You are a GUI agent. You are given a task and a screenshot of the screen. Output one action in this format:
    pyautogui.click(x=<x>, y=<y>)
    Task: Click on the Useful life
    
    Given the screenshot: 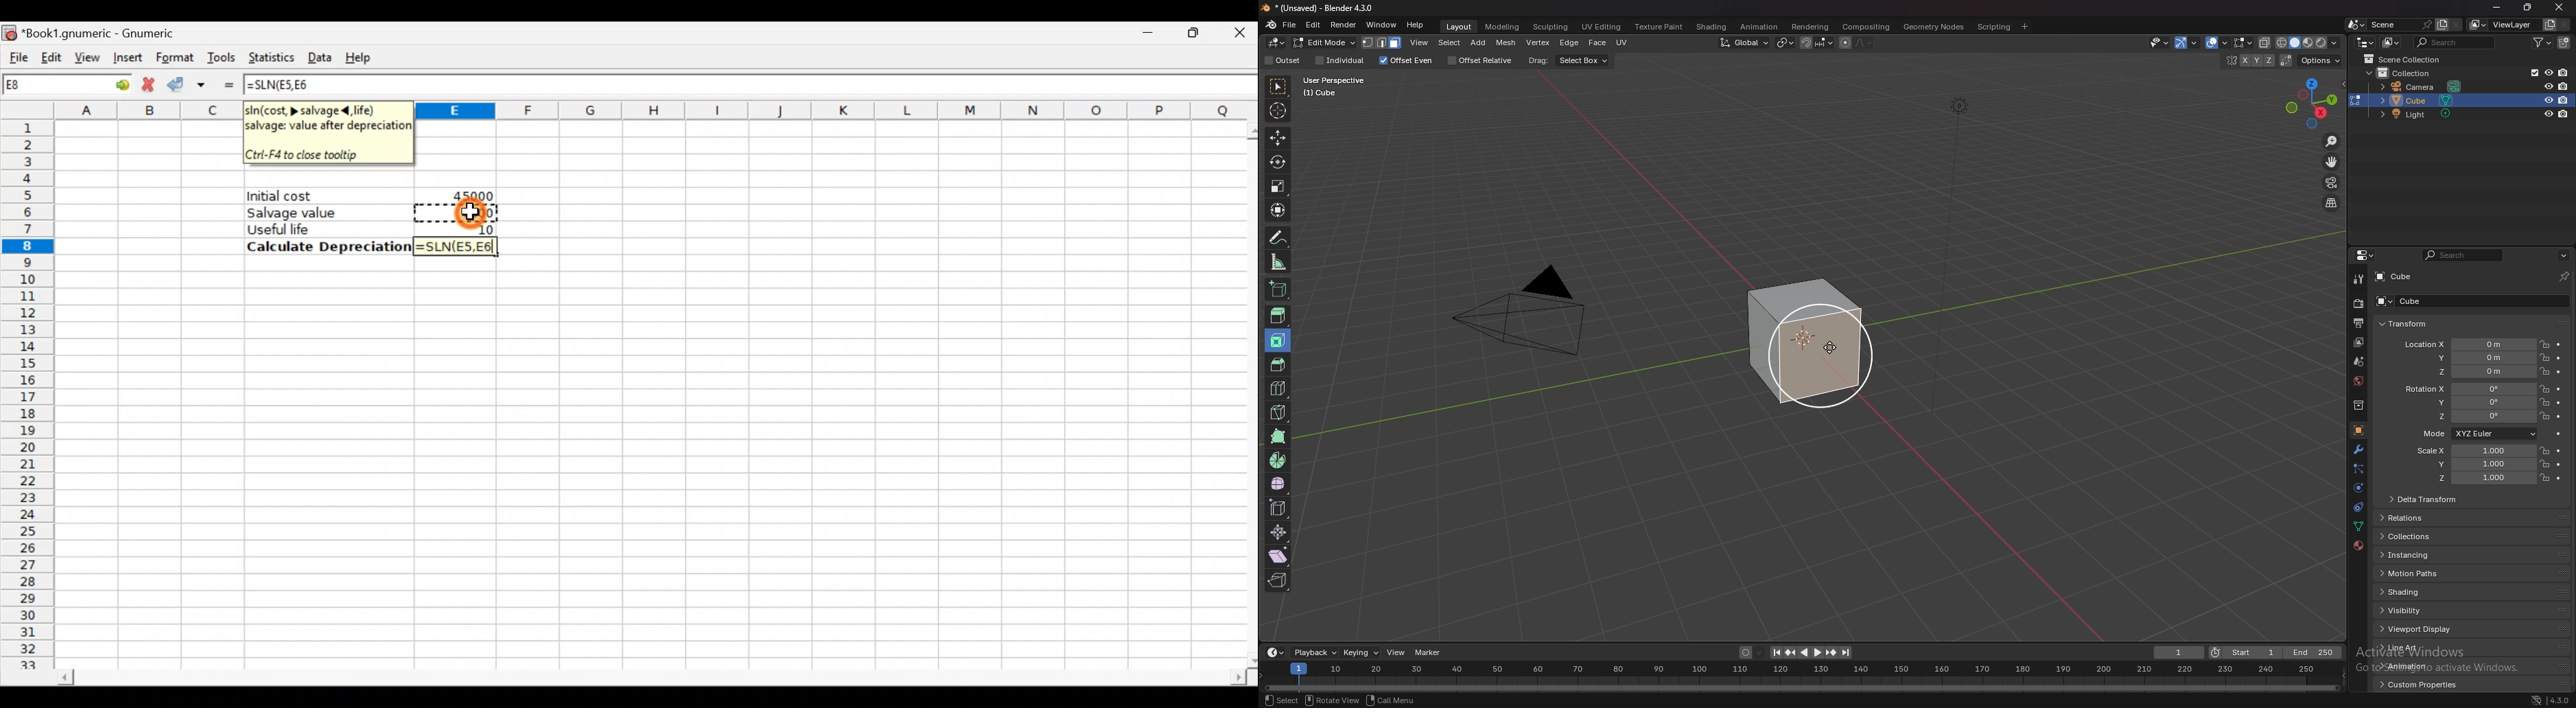 What is the action you would take?
    pyautogui.click(x=322, y=229)
    